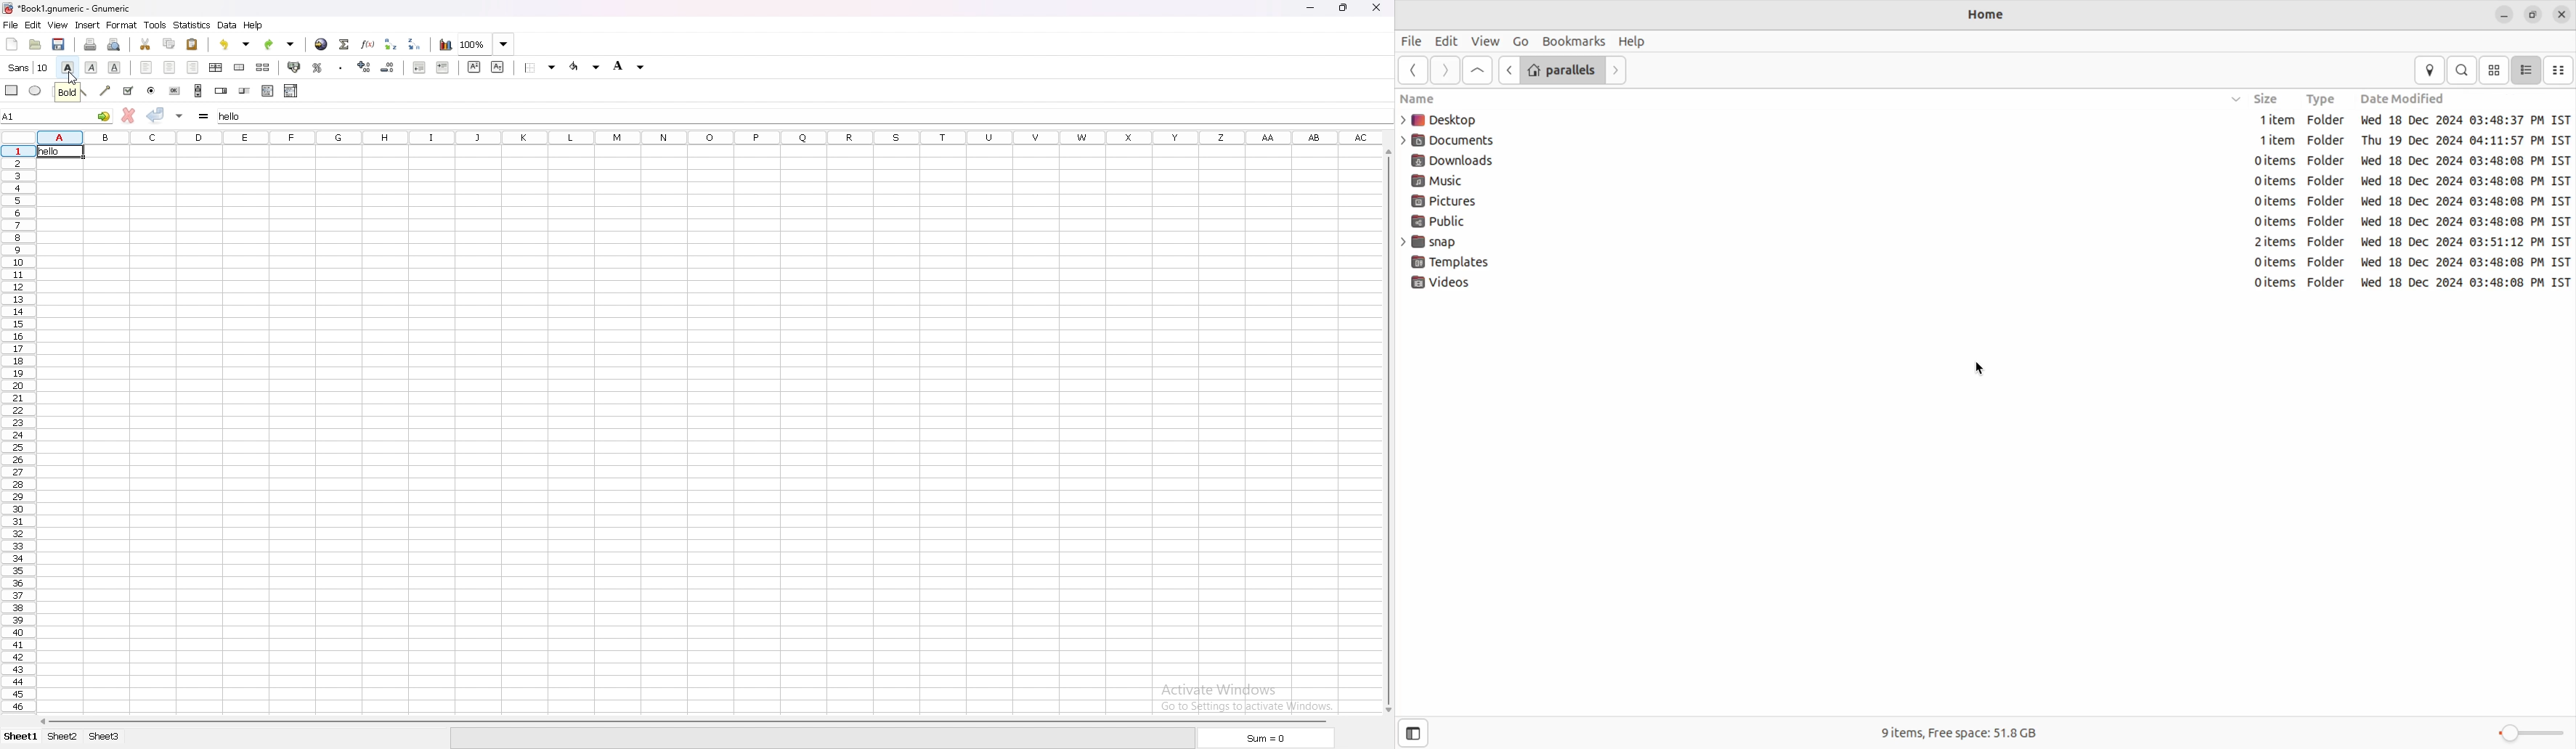  Describe the element at coordinates (170, 67) in the screenshot. I see `center` at that location.